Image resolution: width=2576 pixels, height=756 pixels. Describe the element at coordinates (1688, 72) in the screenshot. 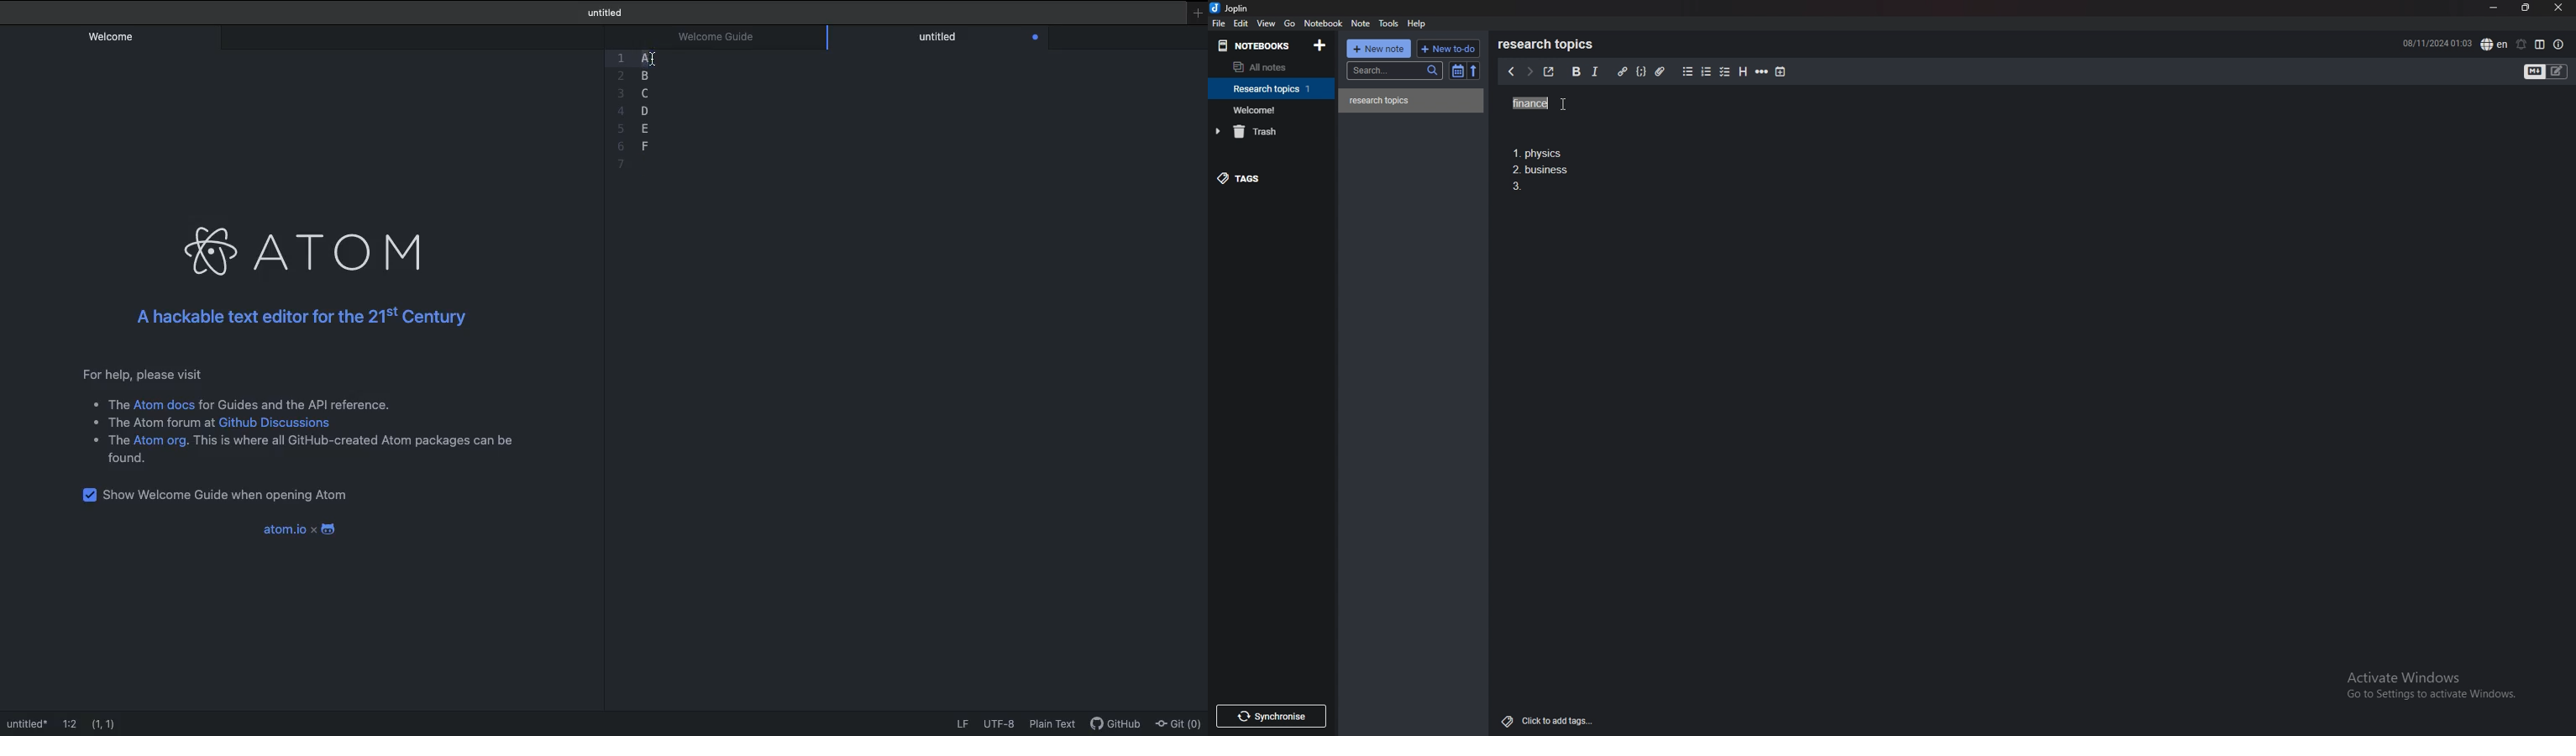

I see `bullet list` at that location.